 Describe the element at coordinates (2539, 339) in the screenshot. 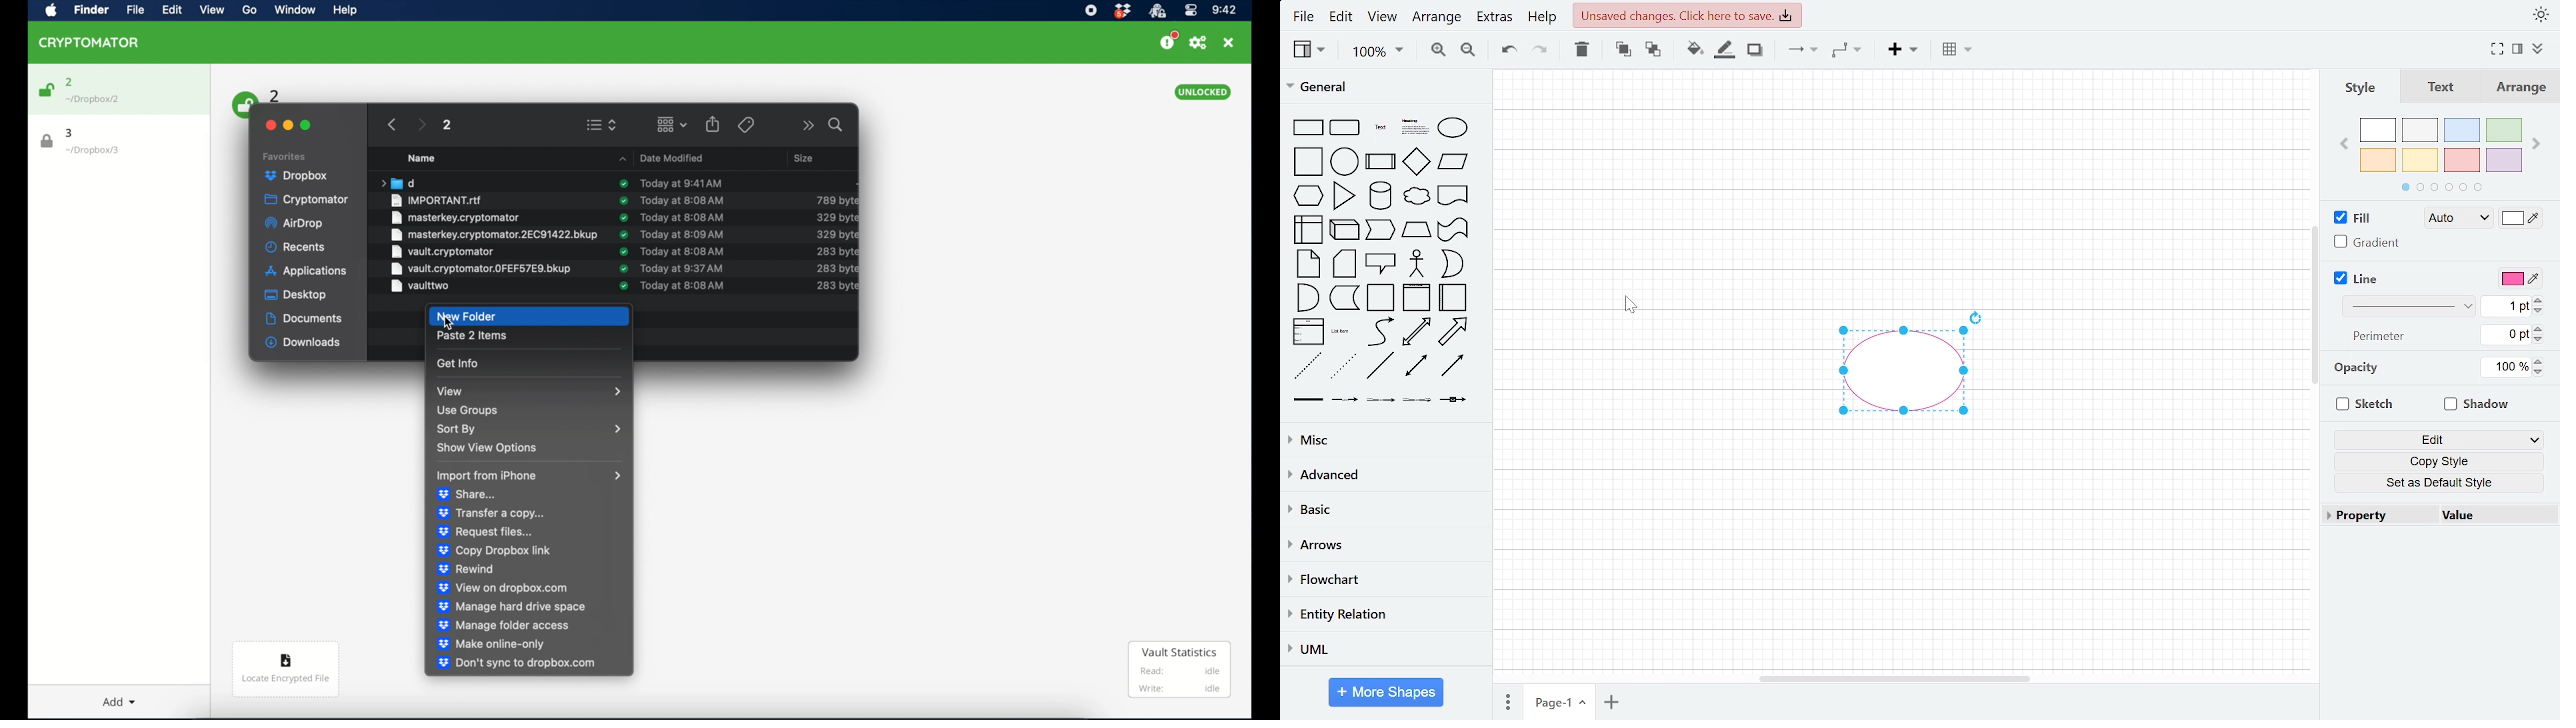

I see `Decrease line perimeter` at that location.